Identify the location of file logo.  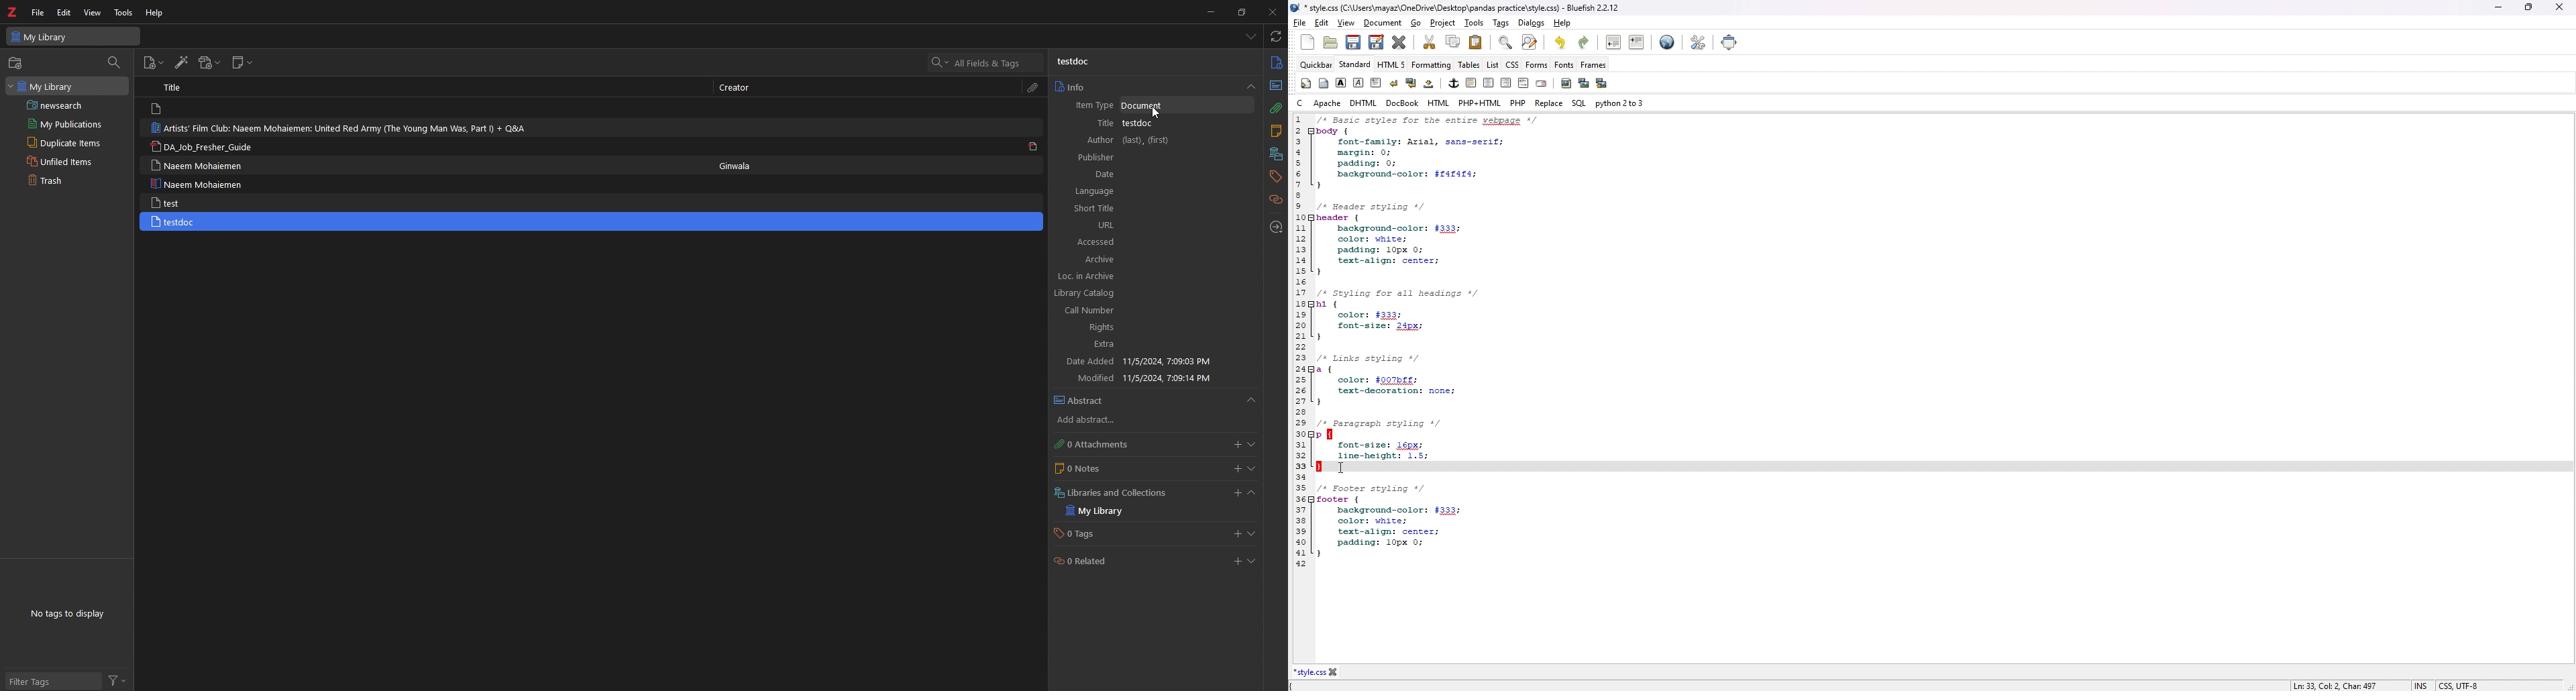
(158, 109).